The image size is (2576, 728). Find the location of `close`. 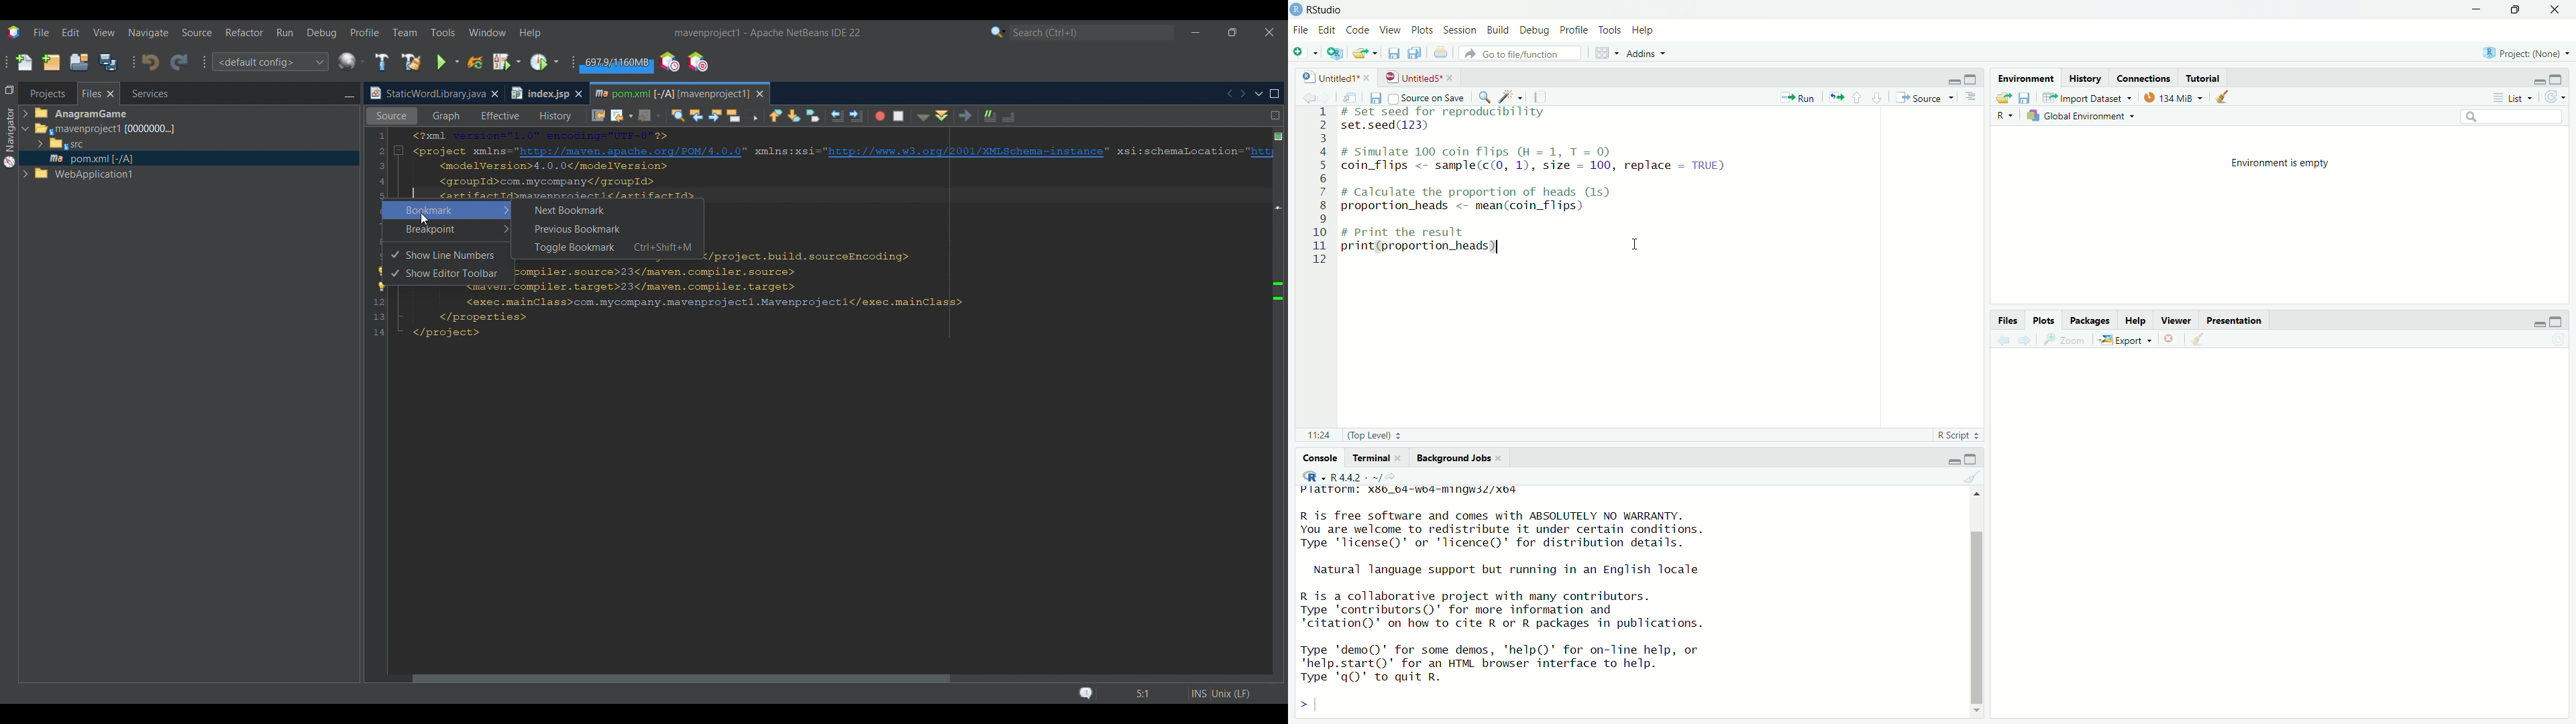

close is located at coordinates (1503, 458).